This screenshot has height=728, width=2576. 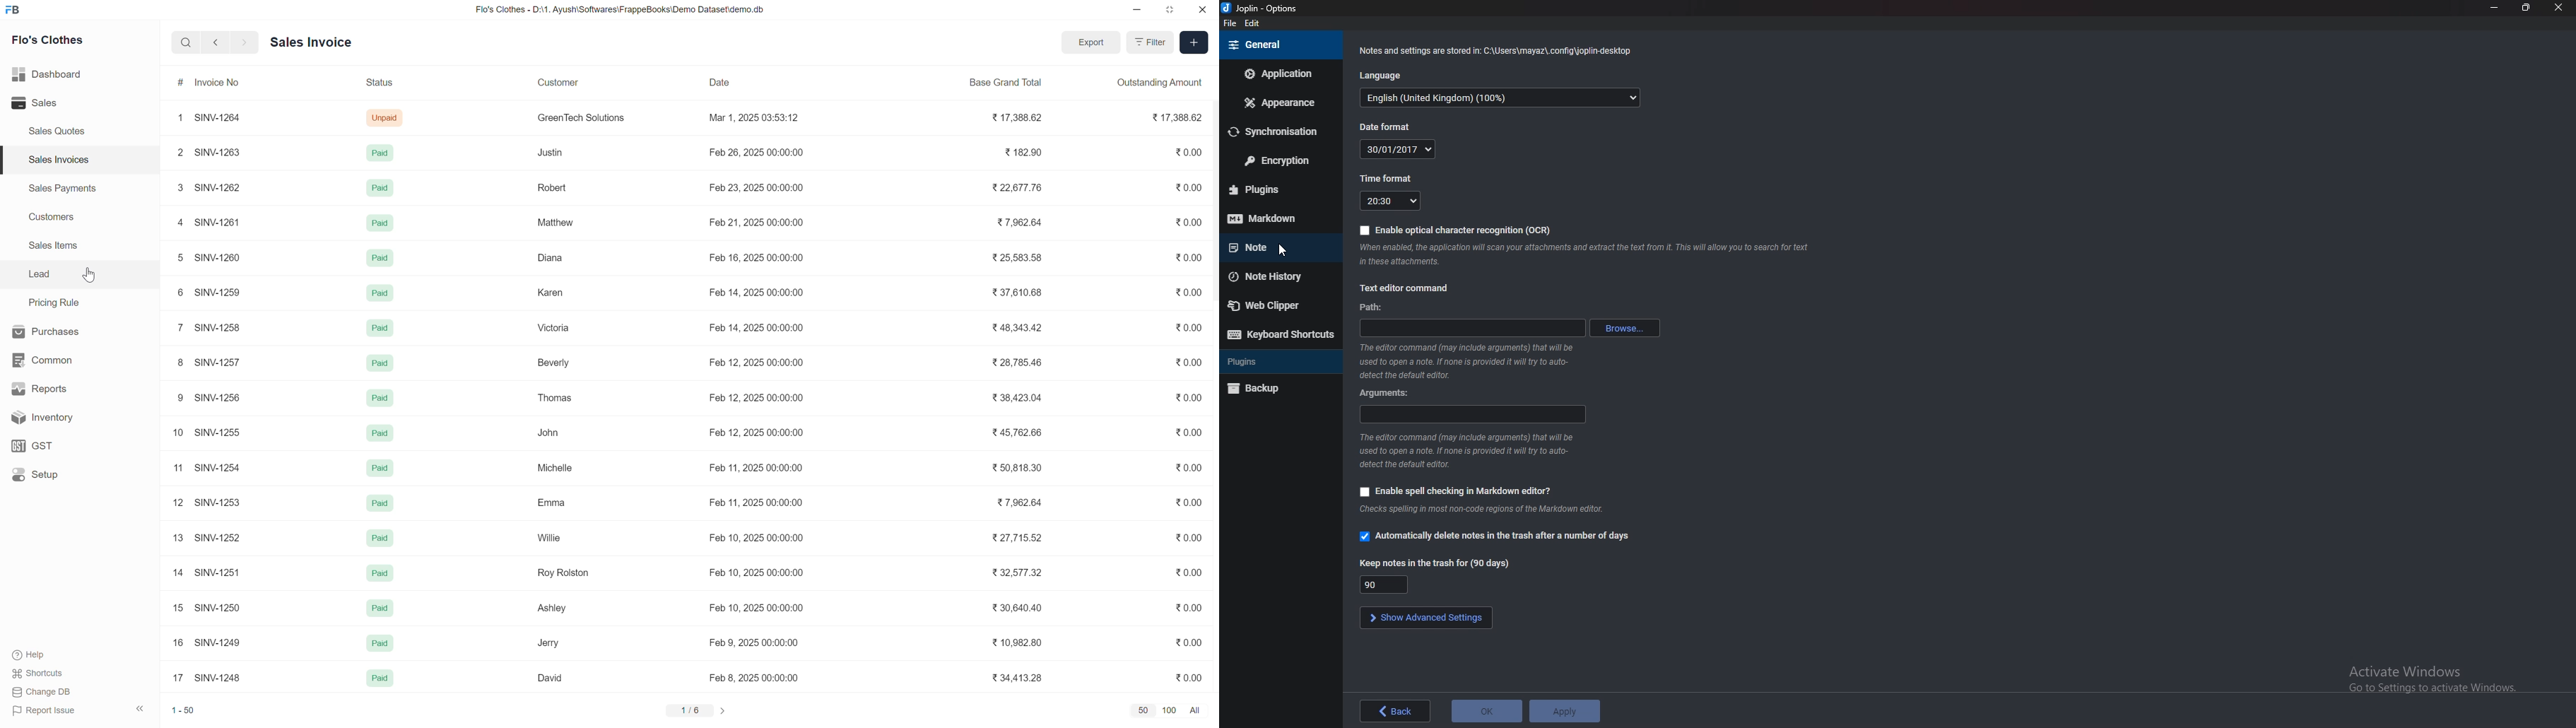 What do you see at coordinates (1019, 222) in the screenshot?
I see `37,962.64` at bounding box center [1019, 222].